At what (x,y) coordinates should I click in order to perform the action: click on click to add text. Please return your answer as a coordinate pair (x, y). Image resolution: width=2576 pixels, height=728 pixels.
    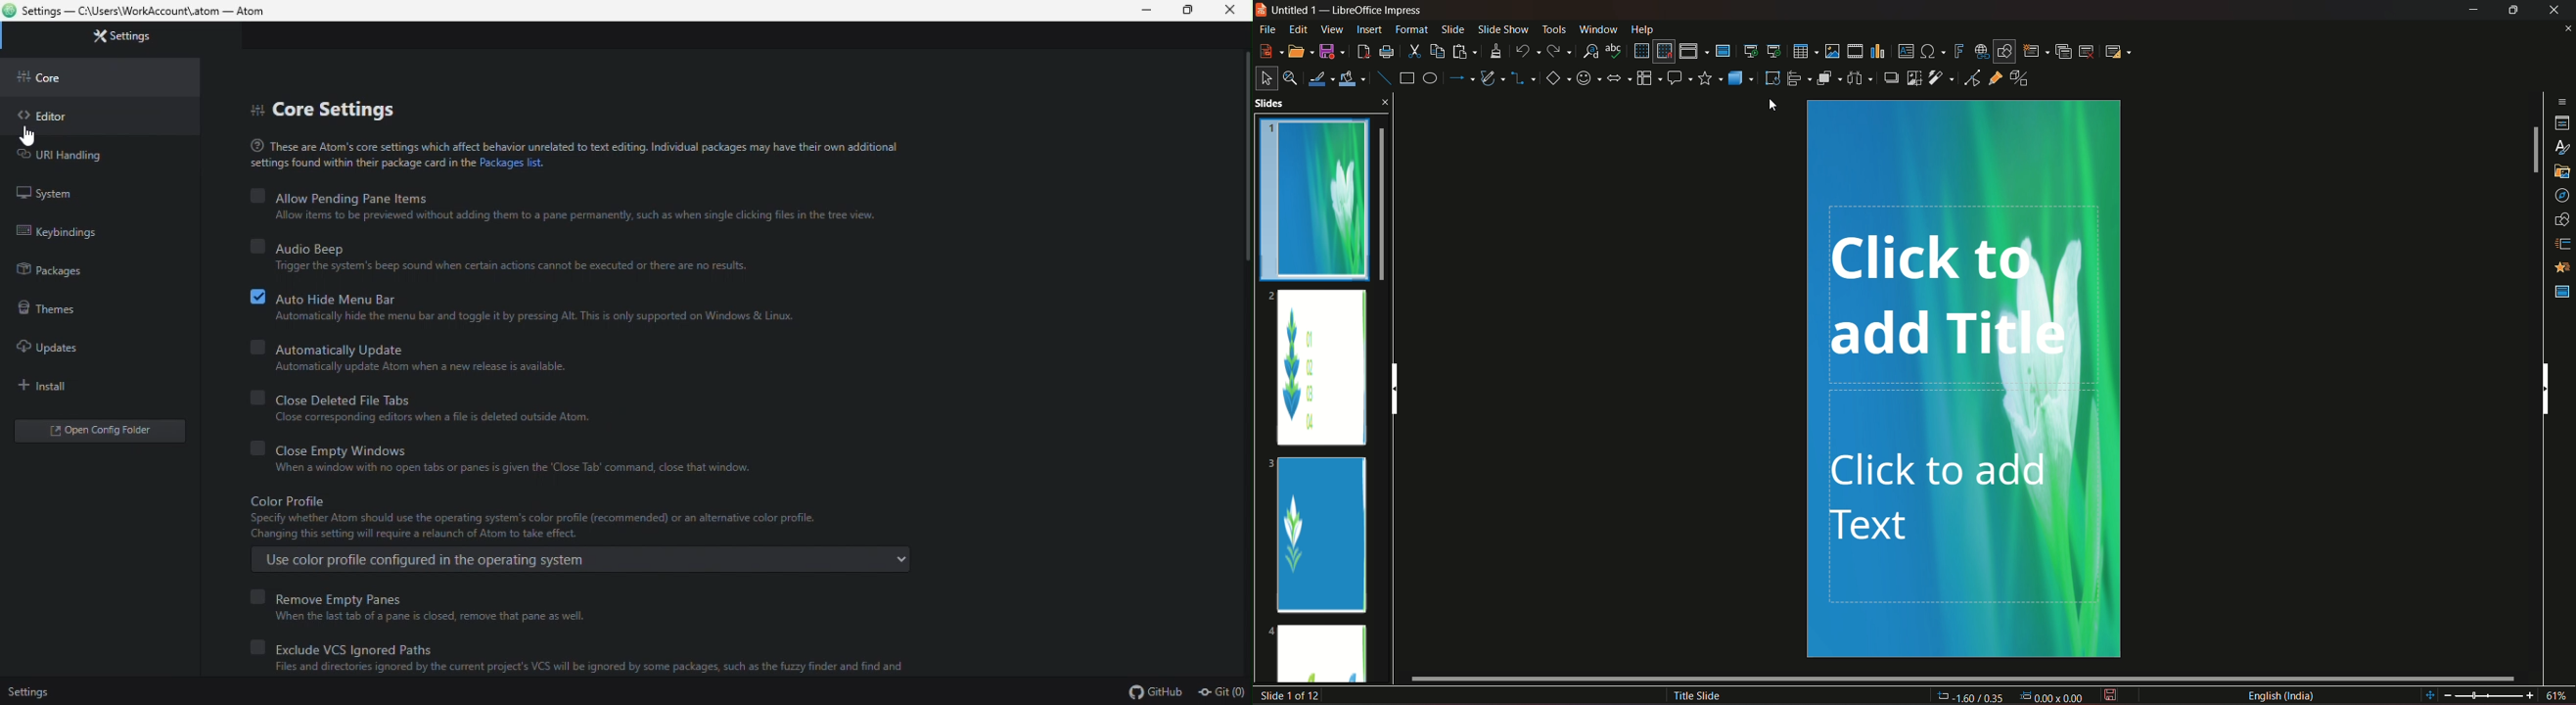
    Looking at the image, I should click on (1962, 495).